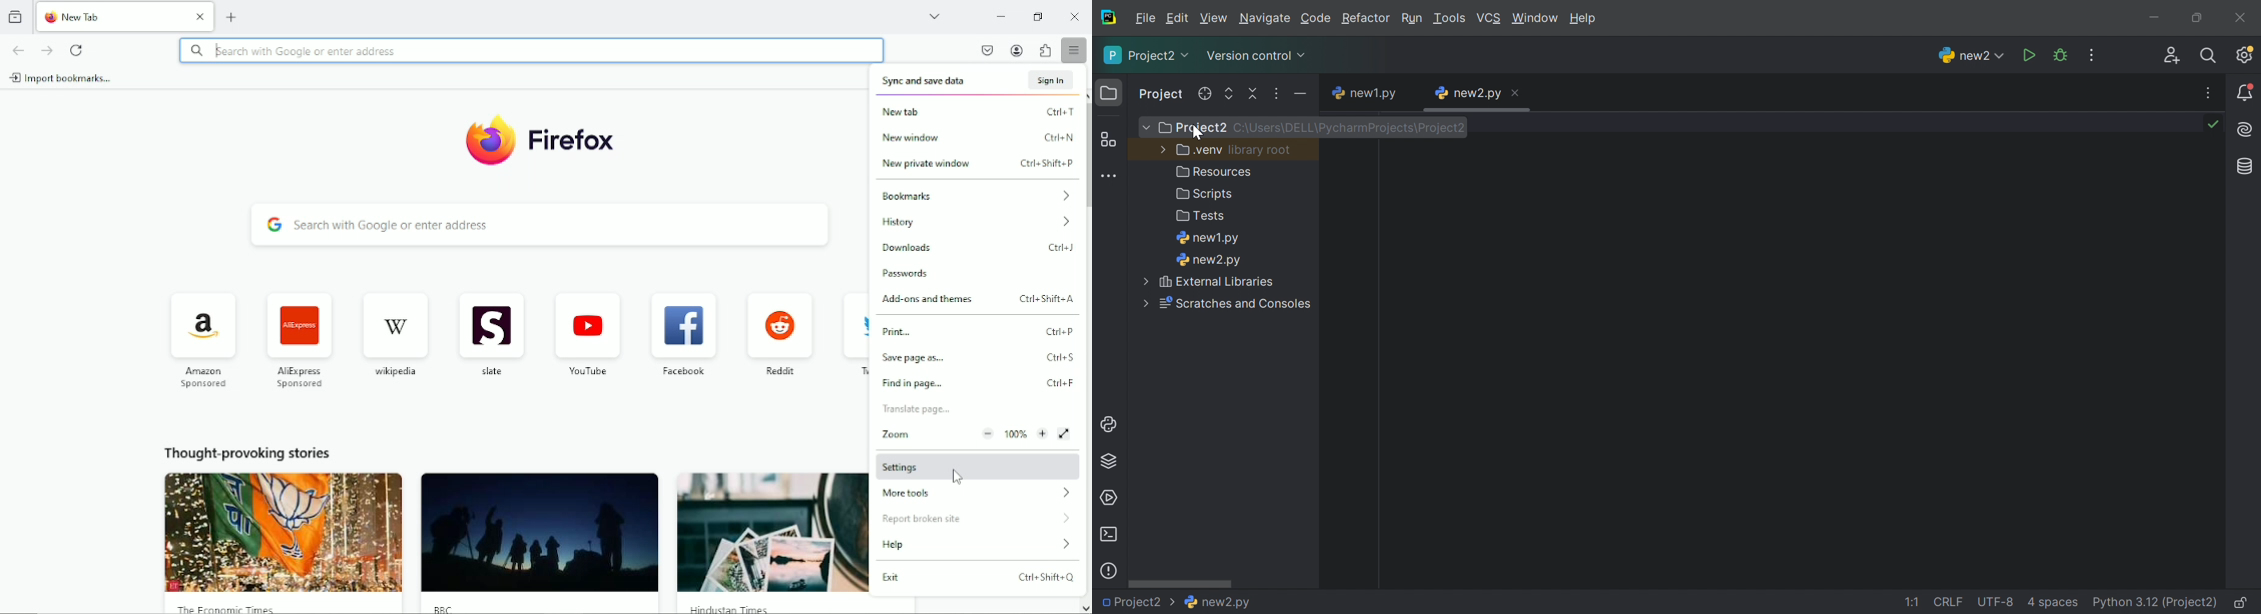 Image resolution: width=2268 pixels, height=616 pixels. Describe the element at coordinates (923, 82) in the screenshot. I see `Sync and save data` at that location.